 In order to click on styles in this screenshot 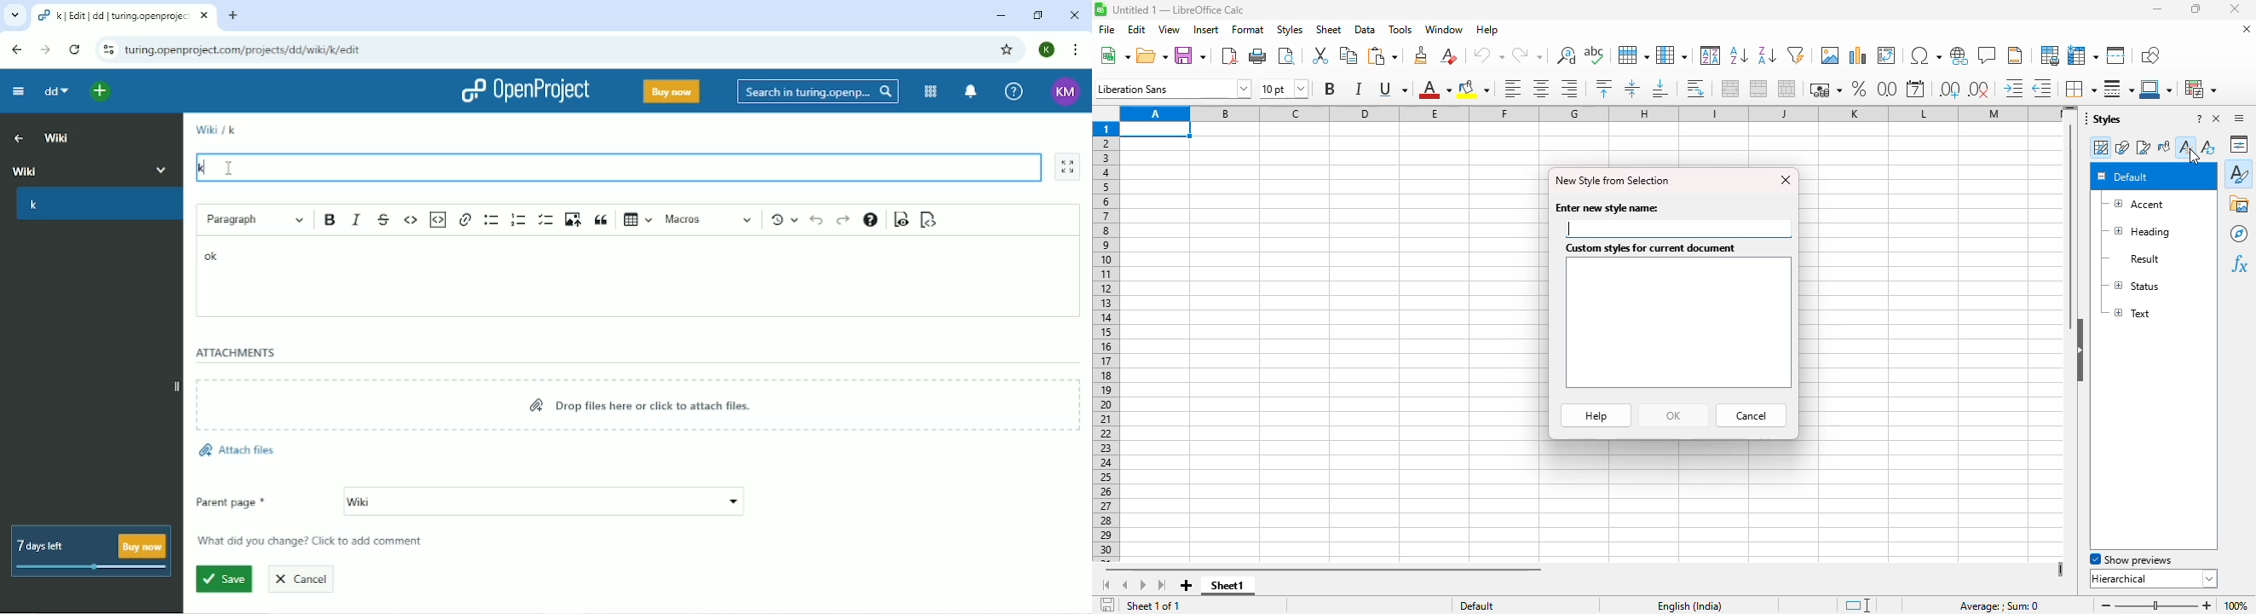, I will do `click(1289, 30)`.